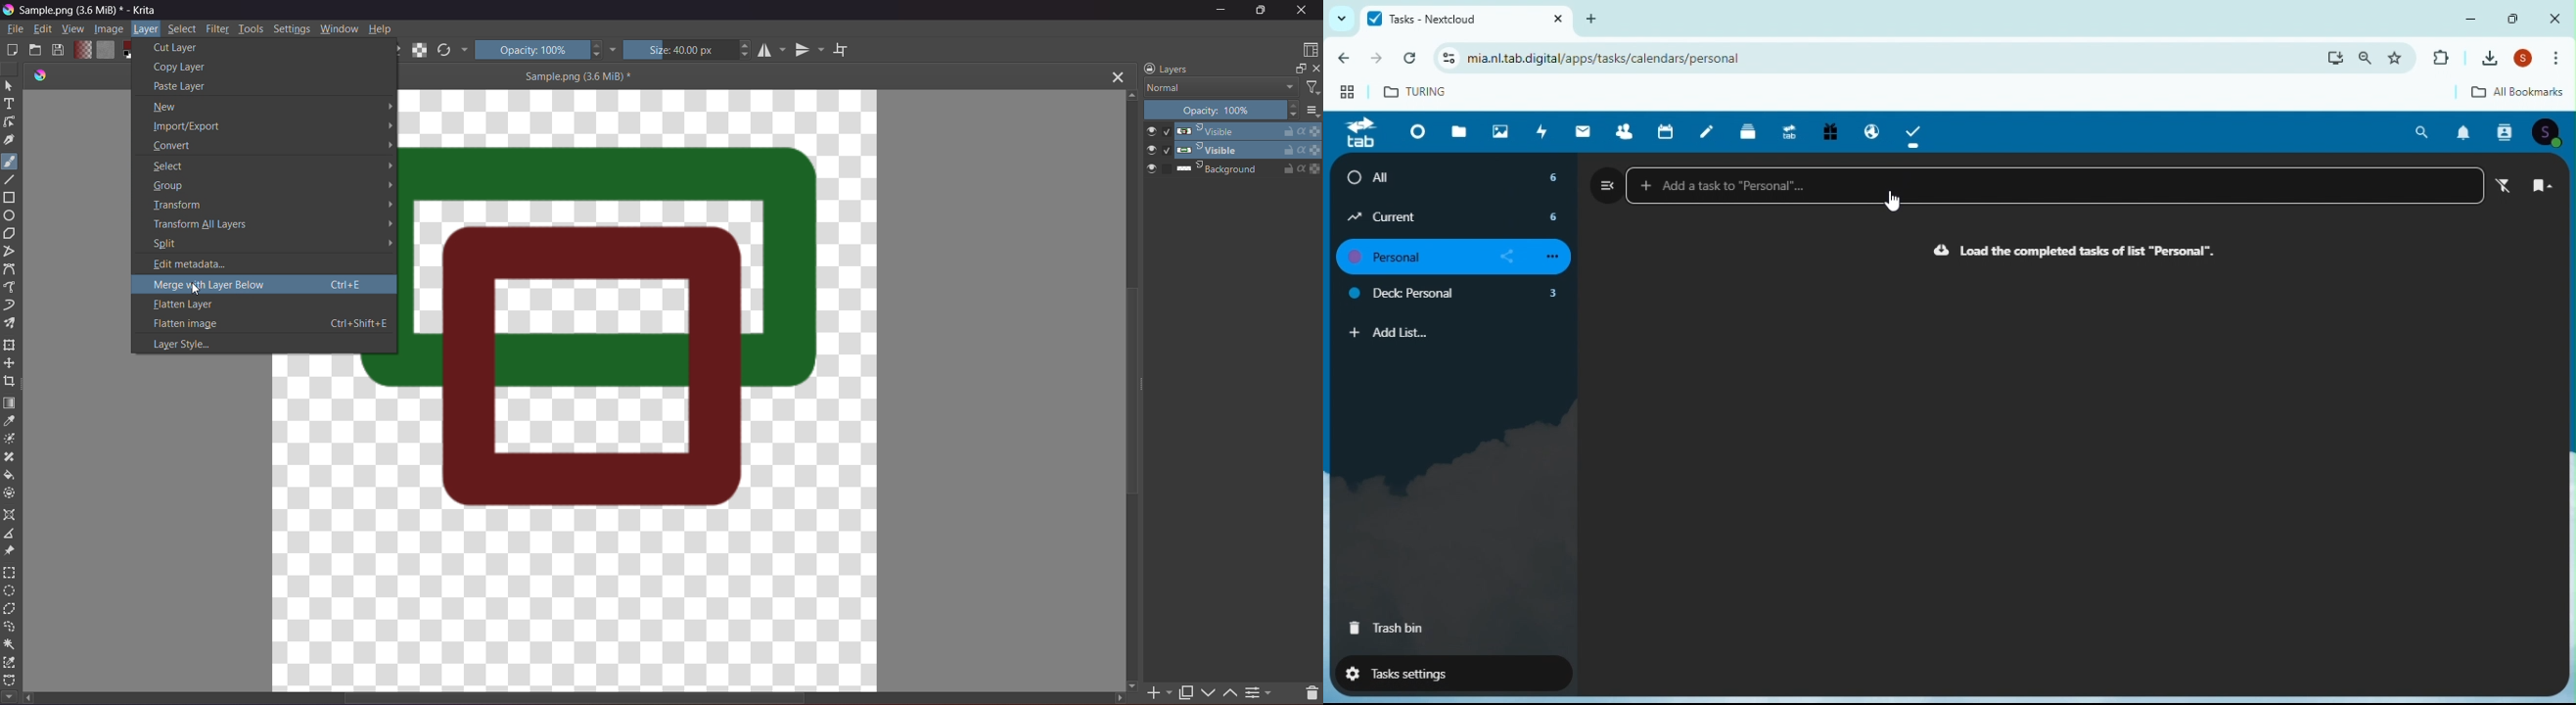 Image resolution: width=2576 pixels, height=728 pixels. I want to click on Mask Up, so click(1229, 690).